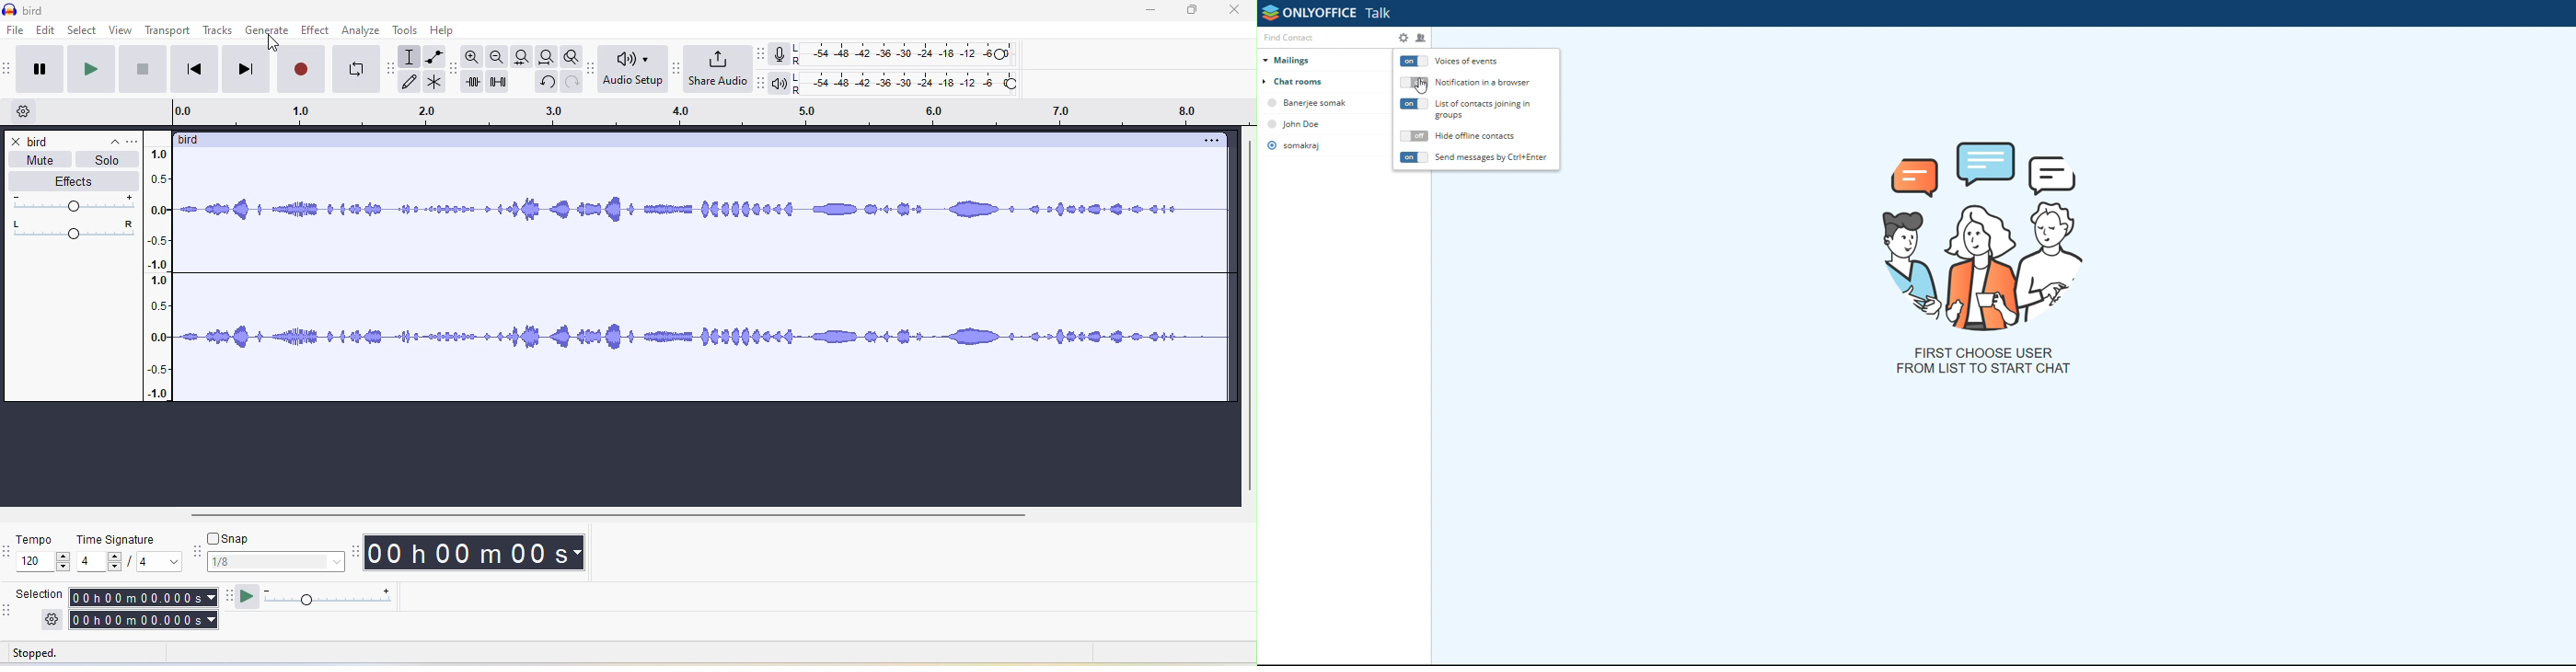  What do you see at coordinates (23, 113) in the screenshot?
I see `timeline option` at bounding box center [23, 113].